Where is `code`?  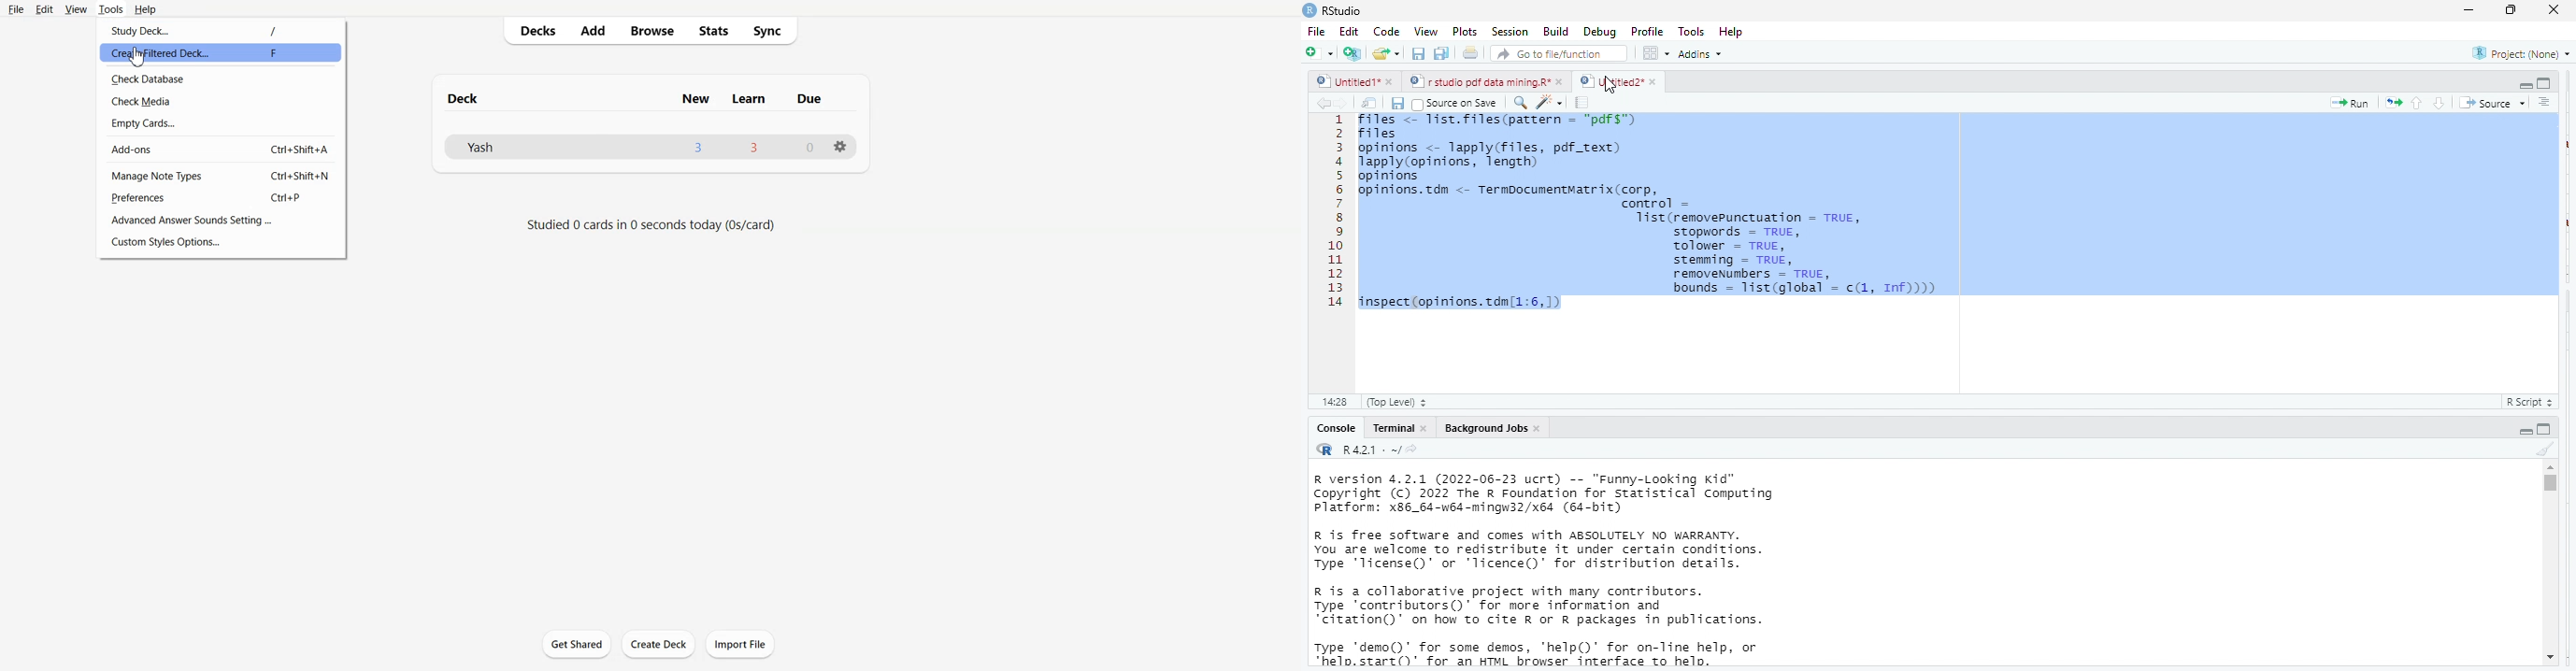 code is located at coordinates (1384, 32).